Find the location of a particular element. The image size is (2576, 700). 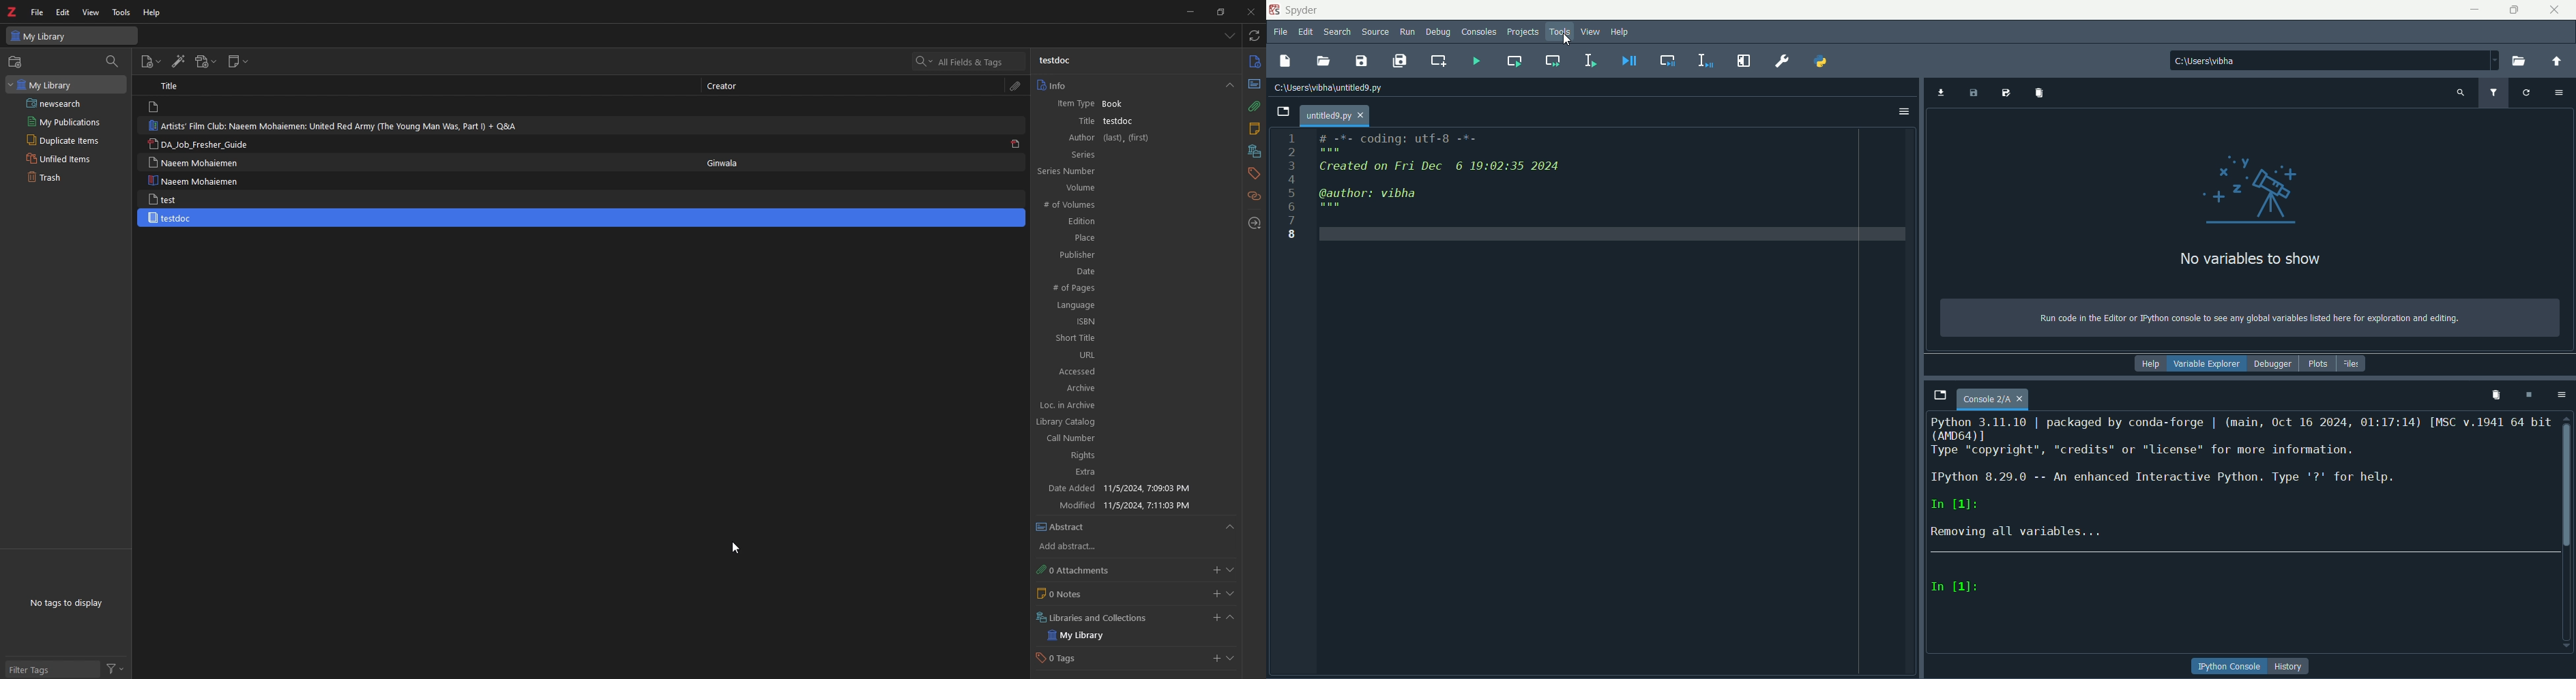

save all is located at coordinates (1399, 61).